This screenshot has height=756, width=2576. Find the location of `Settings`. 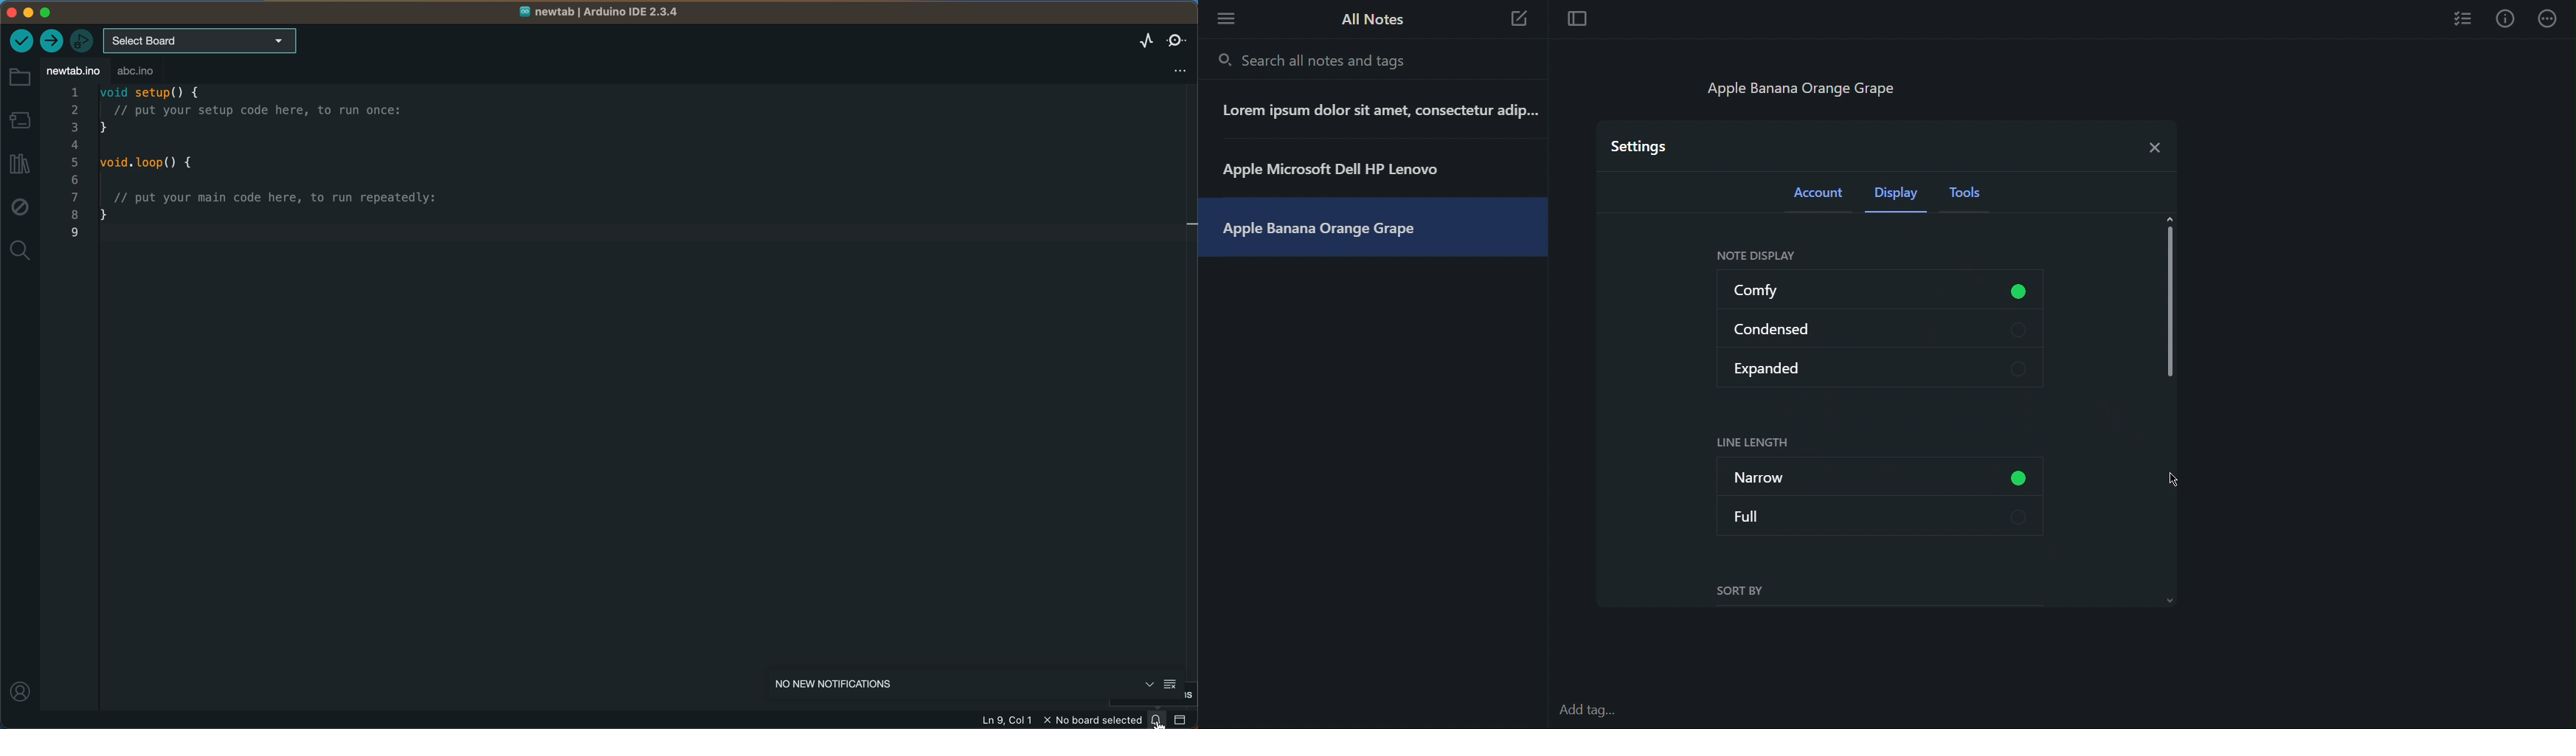

Settings is located at coordinates (1641, 145).